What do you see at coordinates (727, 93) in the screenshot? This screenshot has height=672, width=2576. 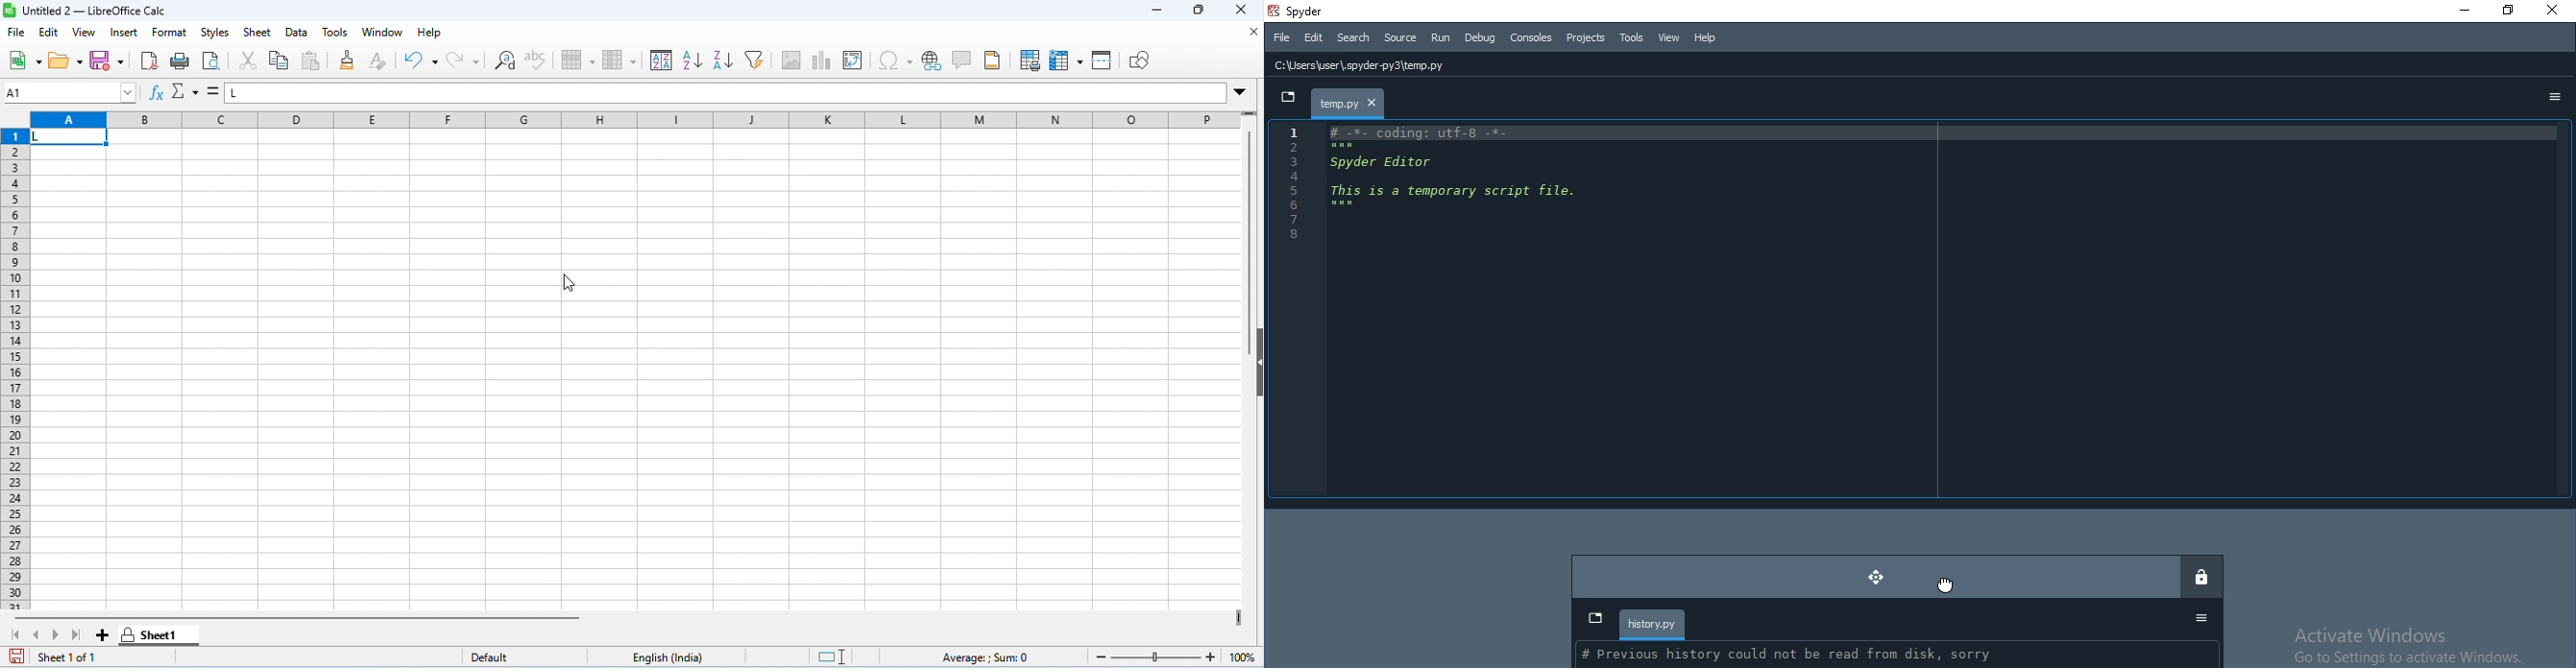 I see `formula bar` at bounding box center [727, 93].